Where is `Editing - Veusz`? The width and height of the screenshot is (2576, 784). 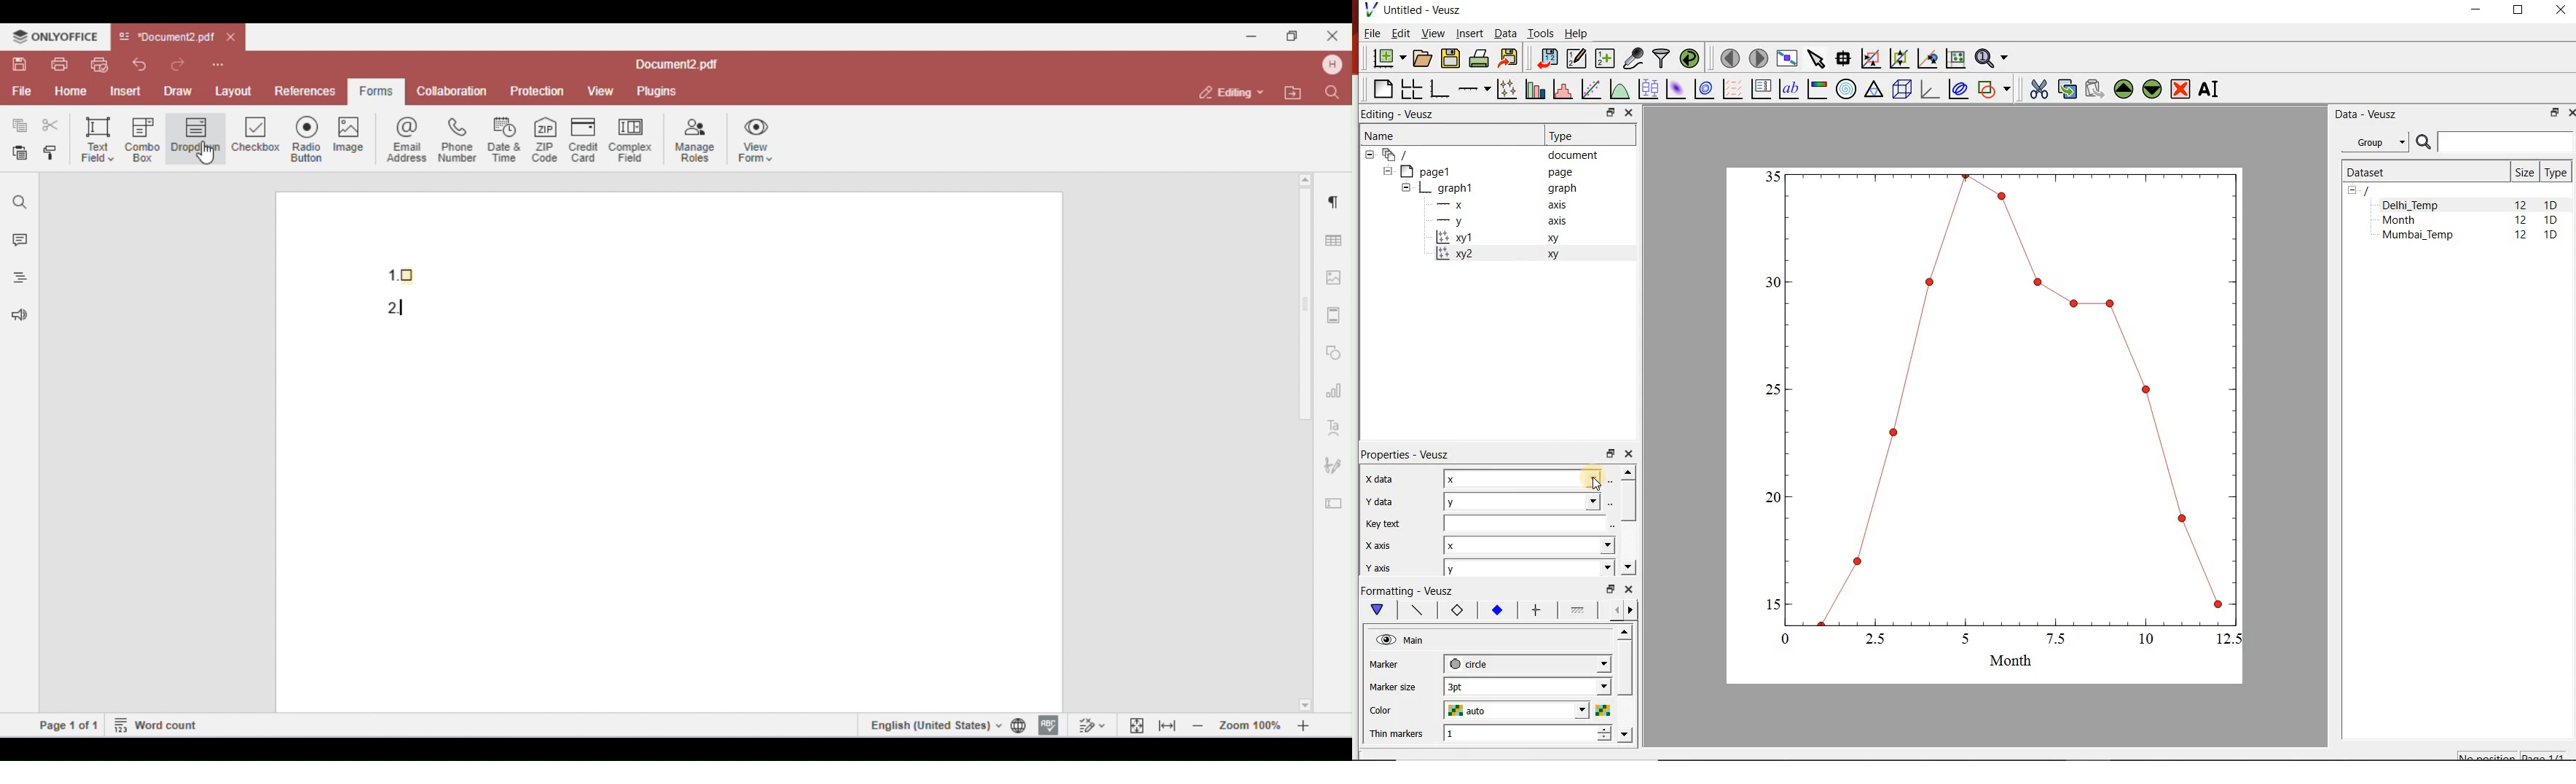 Editing - Veusz is located at coordinates (1406, 113).